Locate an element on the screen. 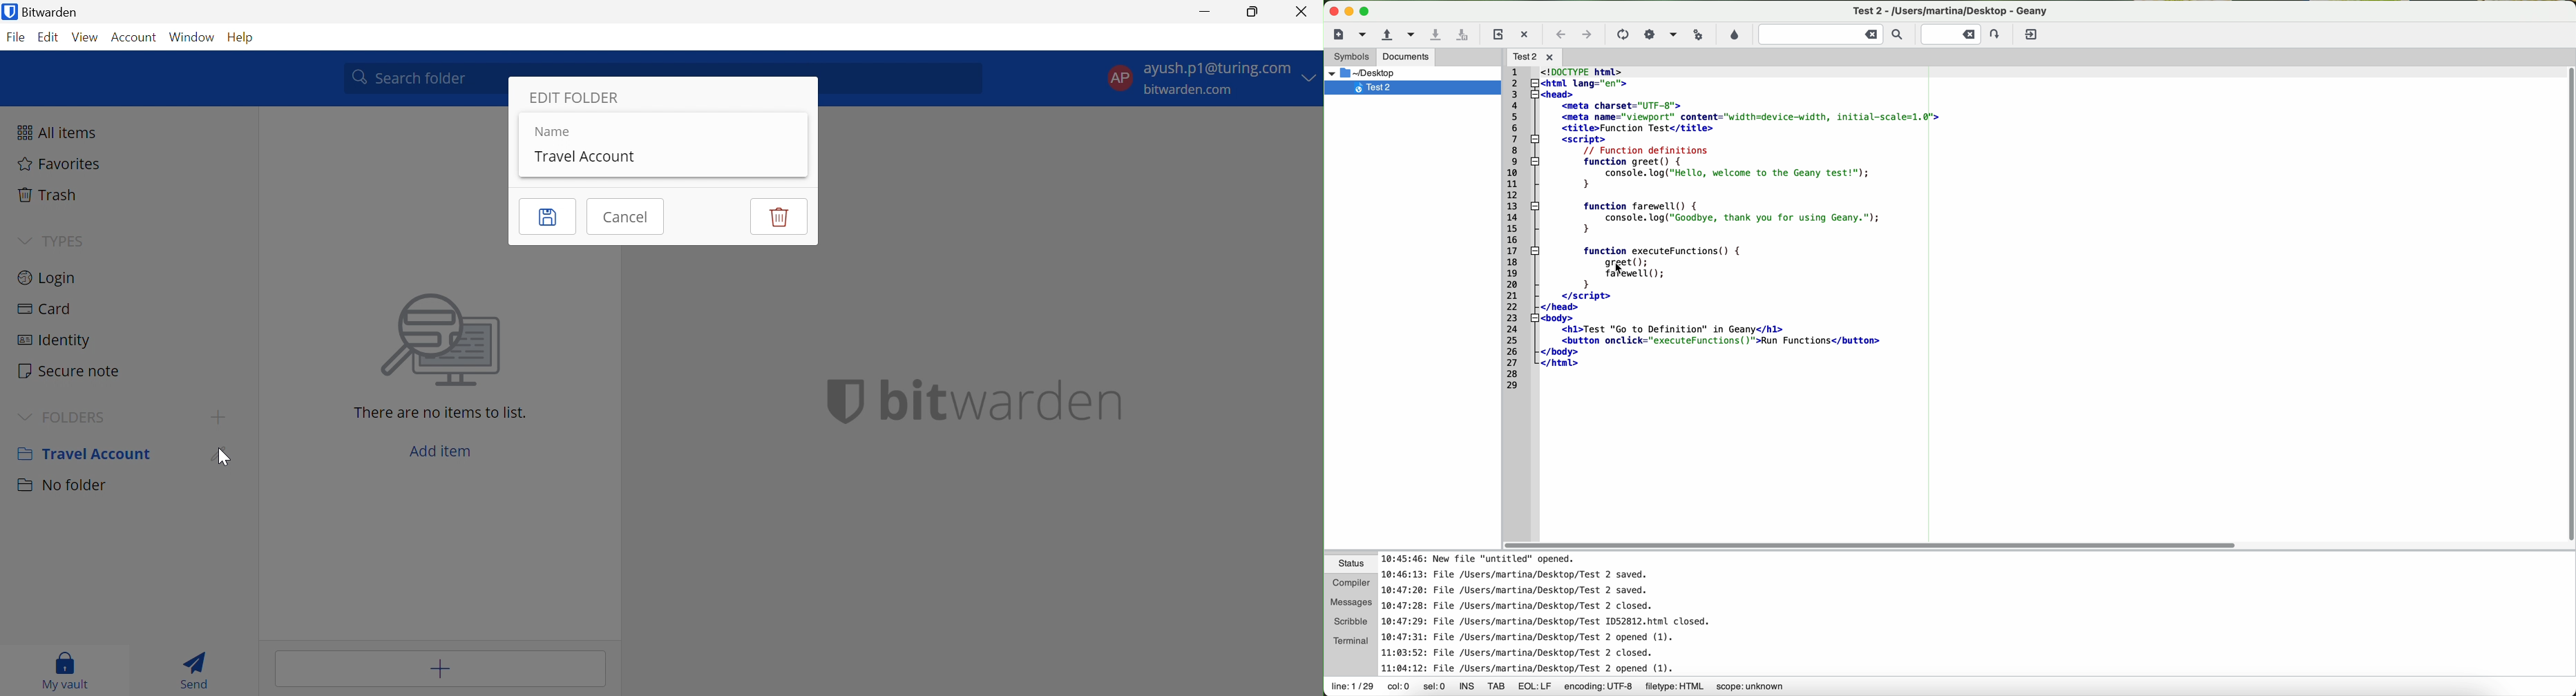 This screenshot has width=2576, height=700. TYPES is located at coordinates (65, 240).